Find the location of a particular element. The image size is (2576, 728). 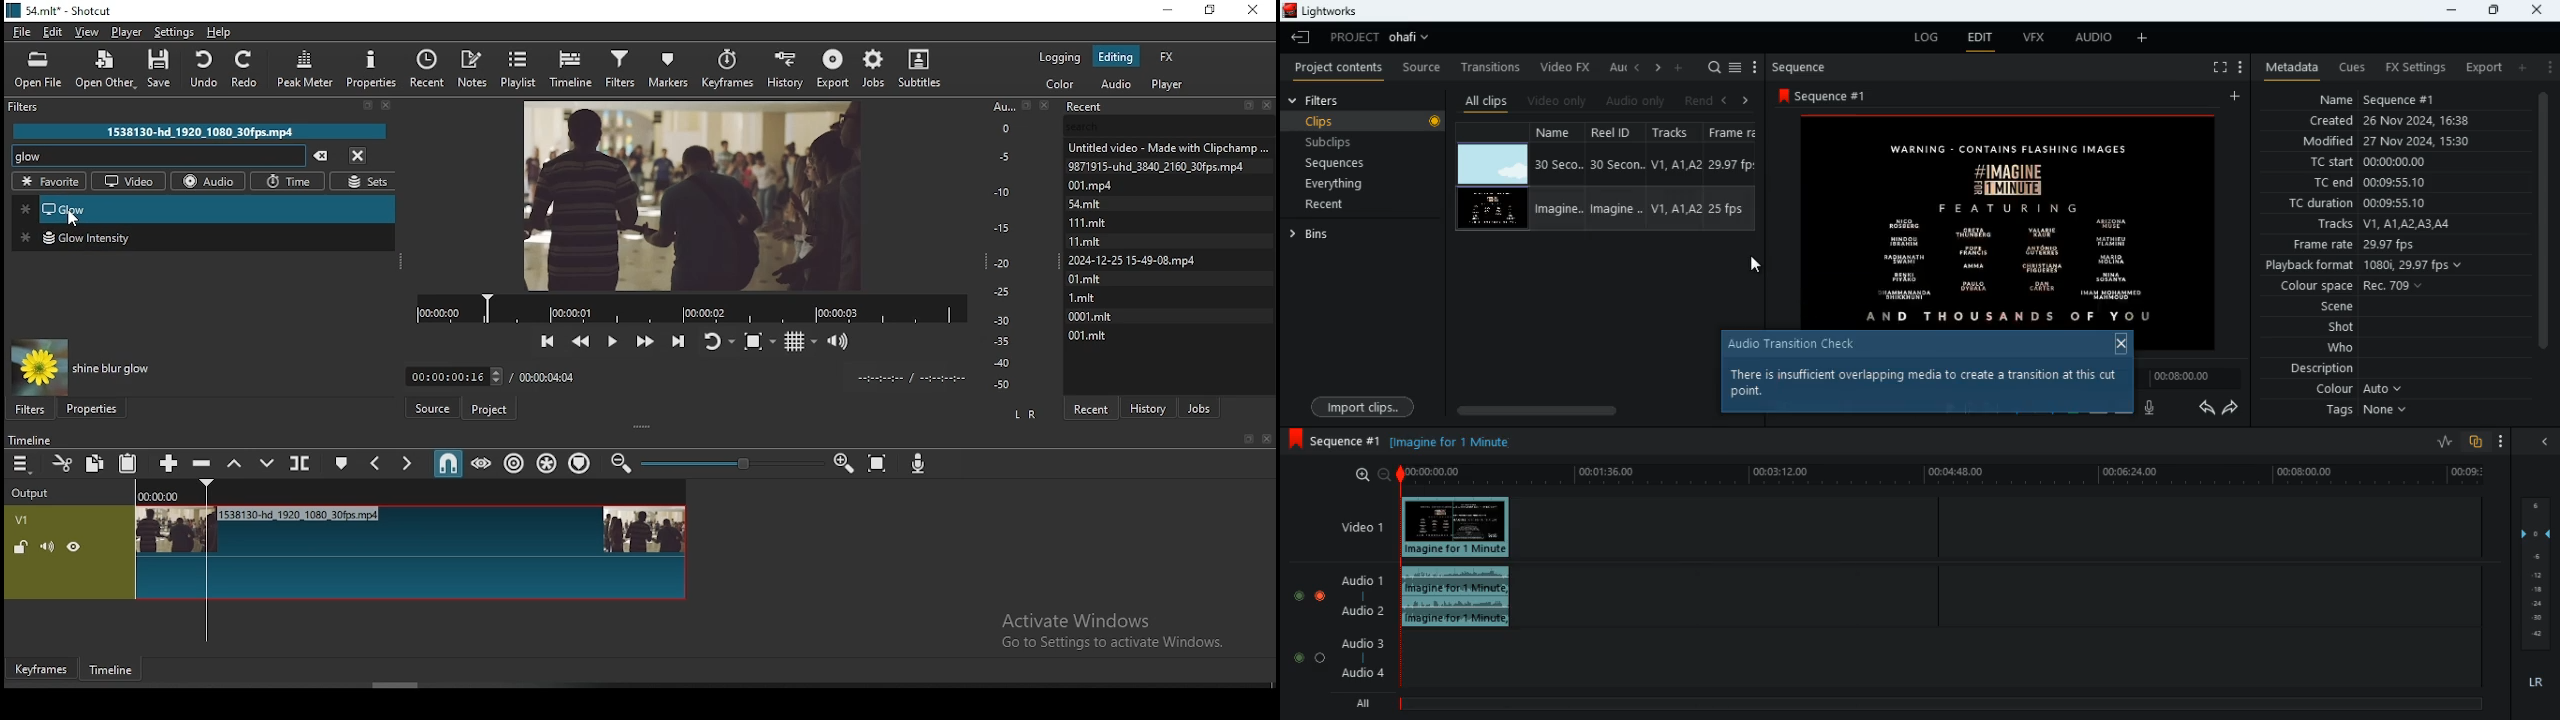

minimize is located at coordinates (2448, 10).